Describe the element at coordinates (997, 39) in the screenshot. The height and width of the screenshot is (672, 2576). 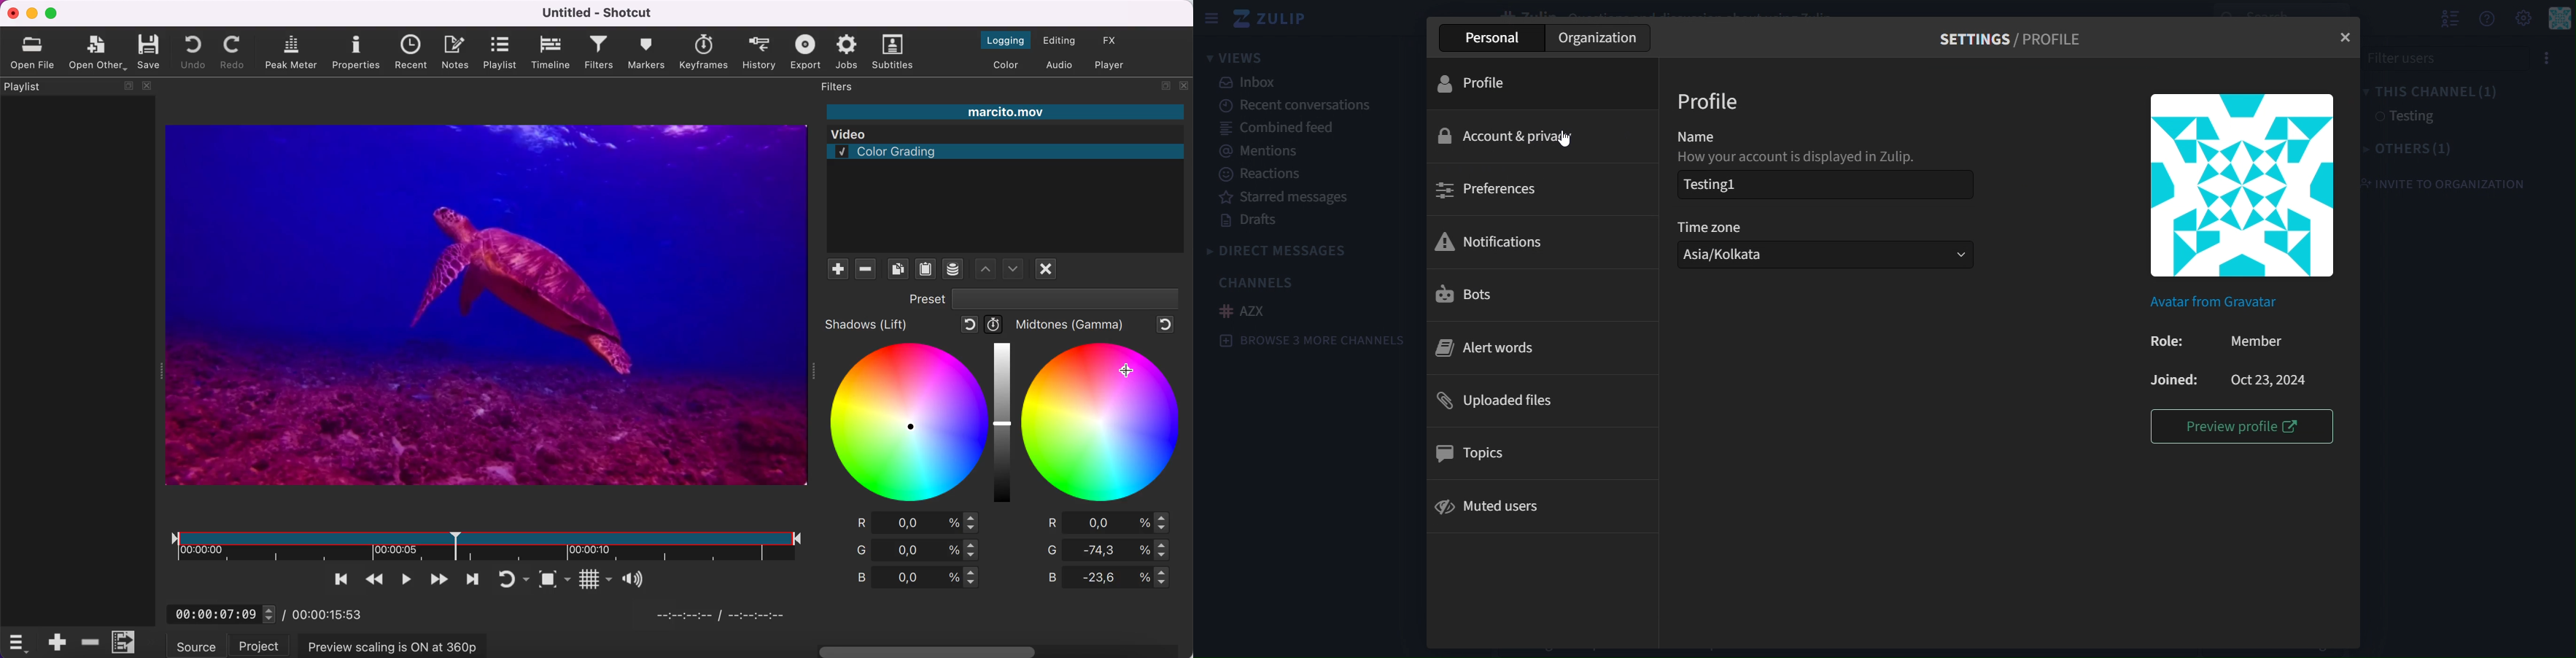
I see `switch to the logging layout` at that location.